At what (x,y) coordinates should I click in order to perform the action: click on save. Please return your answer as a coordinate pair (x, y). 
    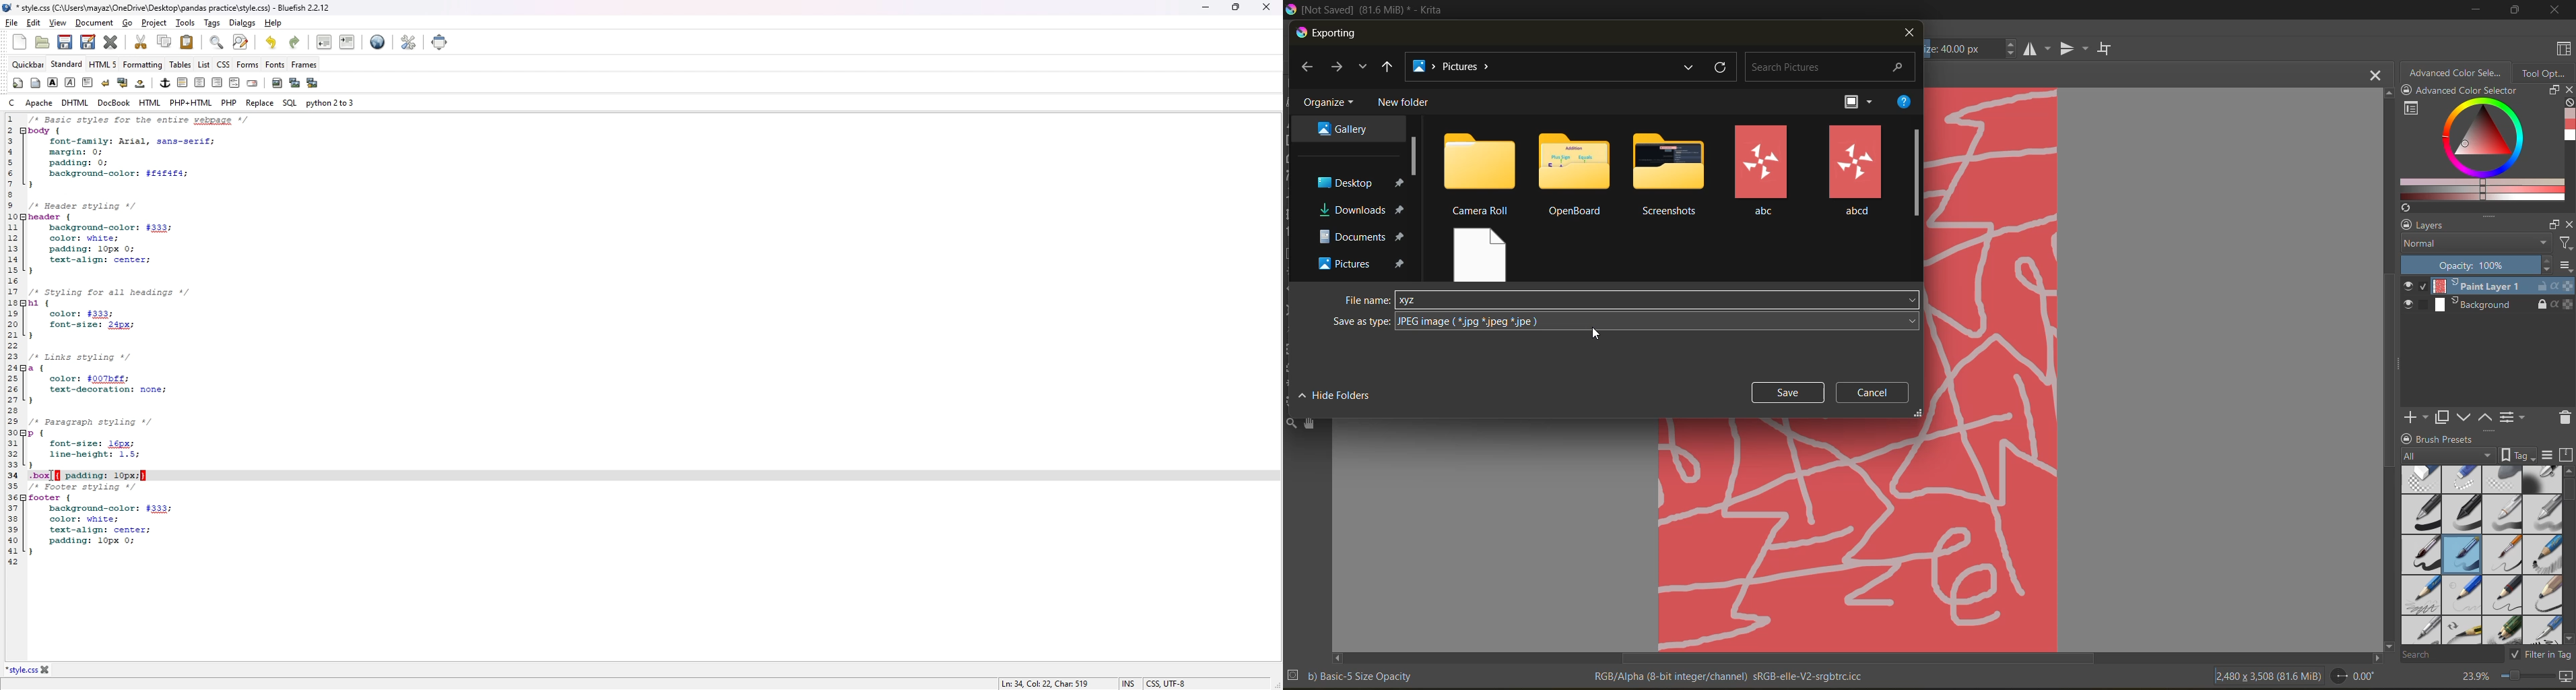
    Looking at the image, I should click on (1789, 392).